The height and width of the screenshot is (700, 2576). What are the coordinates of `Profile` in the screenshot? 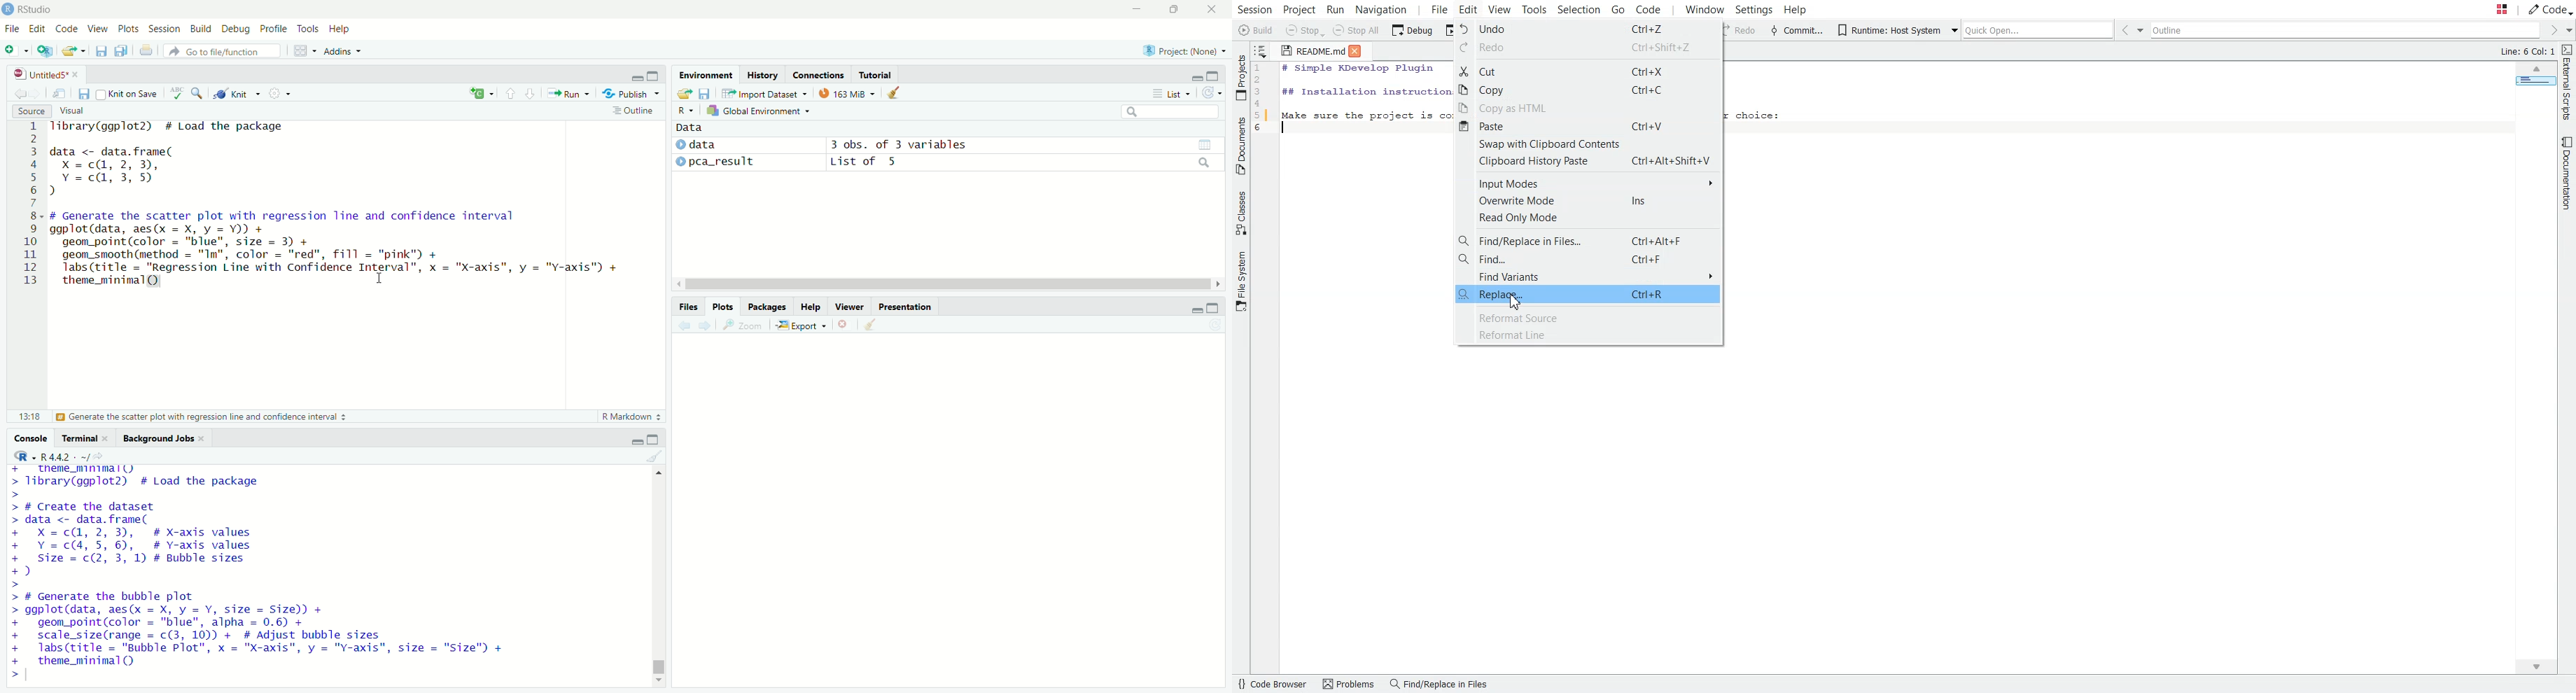 It's located at (274, 28).